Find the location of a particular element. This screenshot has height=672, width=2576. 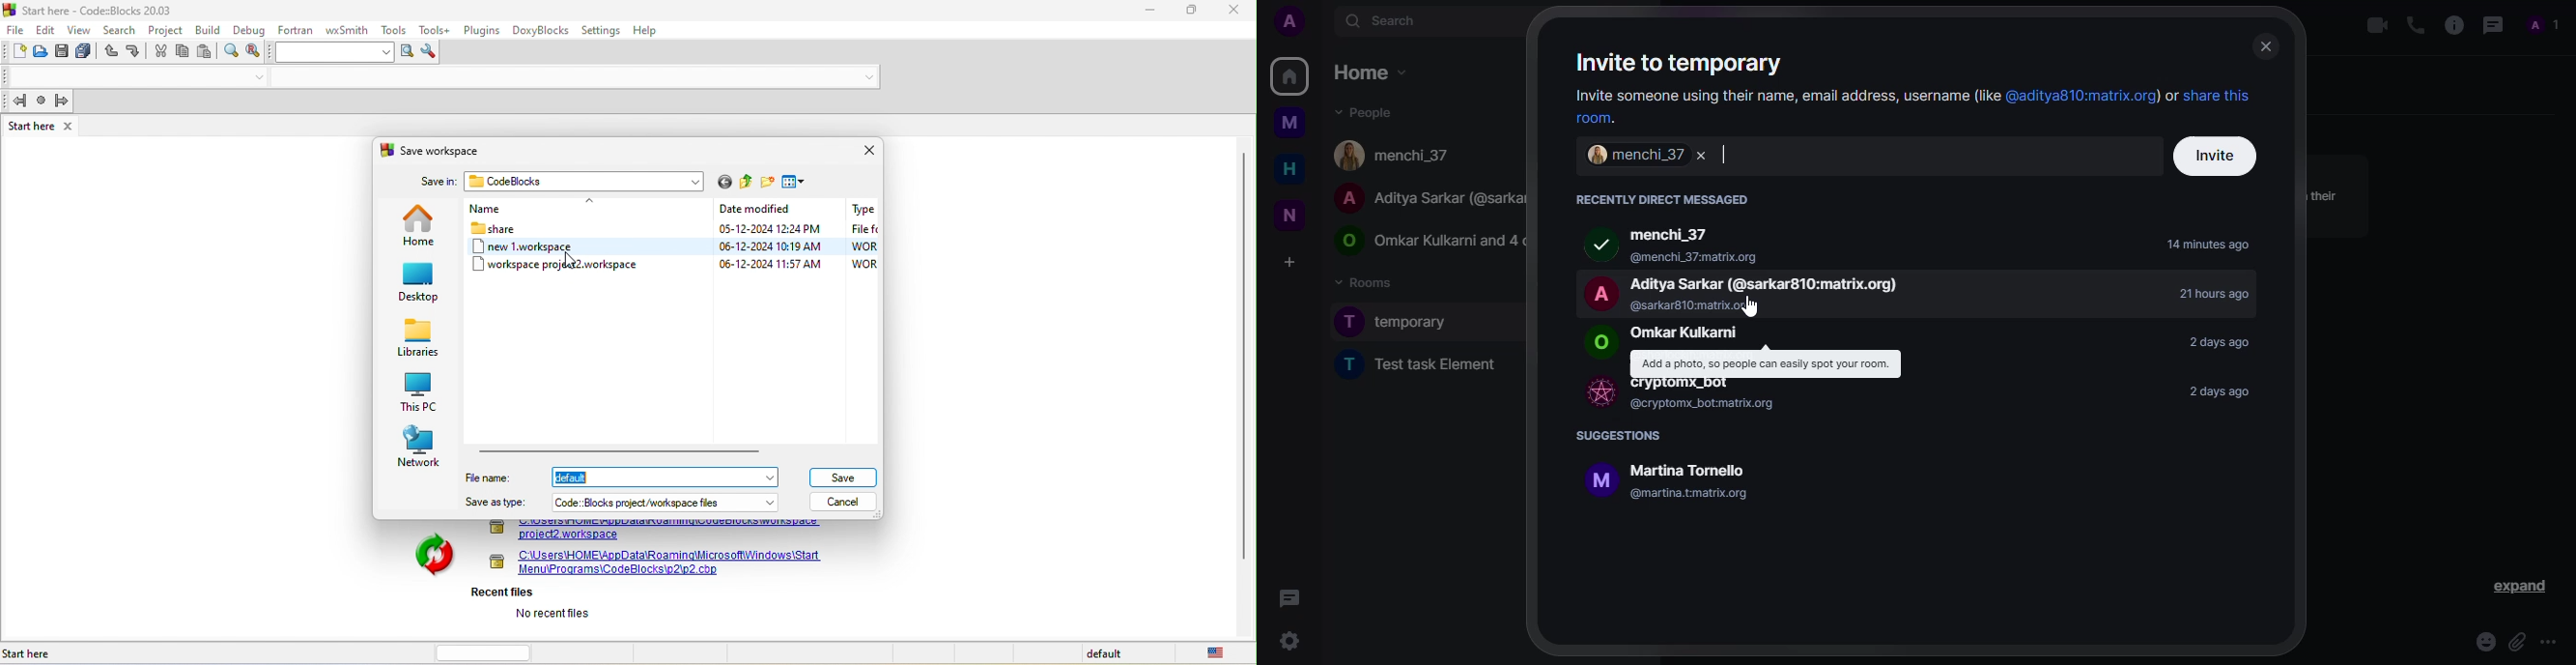

find is located at coordinates (232, 53).